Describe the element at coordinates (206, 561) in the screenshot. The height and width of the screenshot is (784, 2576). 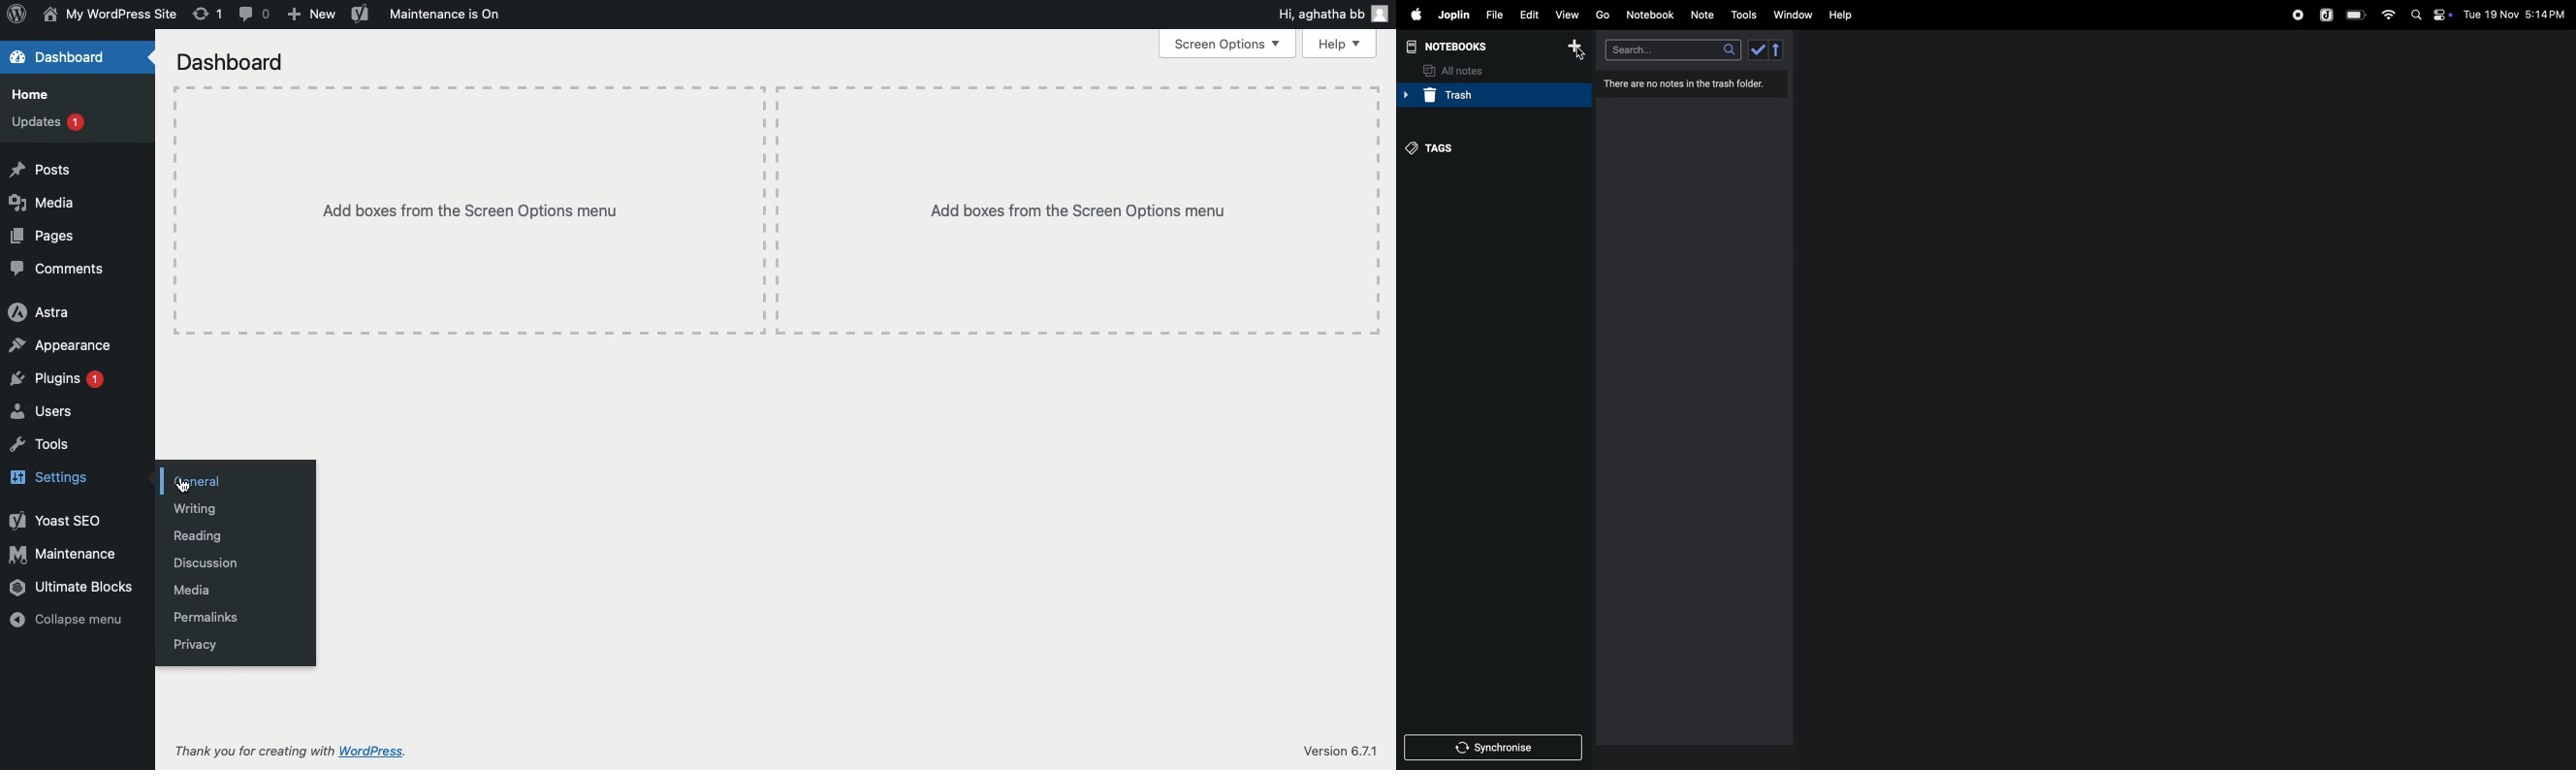
I see `Discussion` at that location.